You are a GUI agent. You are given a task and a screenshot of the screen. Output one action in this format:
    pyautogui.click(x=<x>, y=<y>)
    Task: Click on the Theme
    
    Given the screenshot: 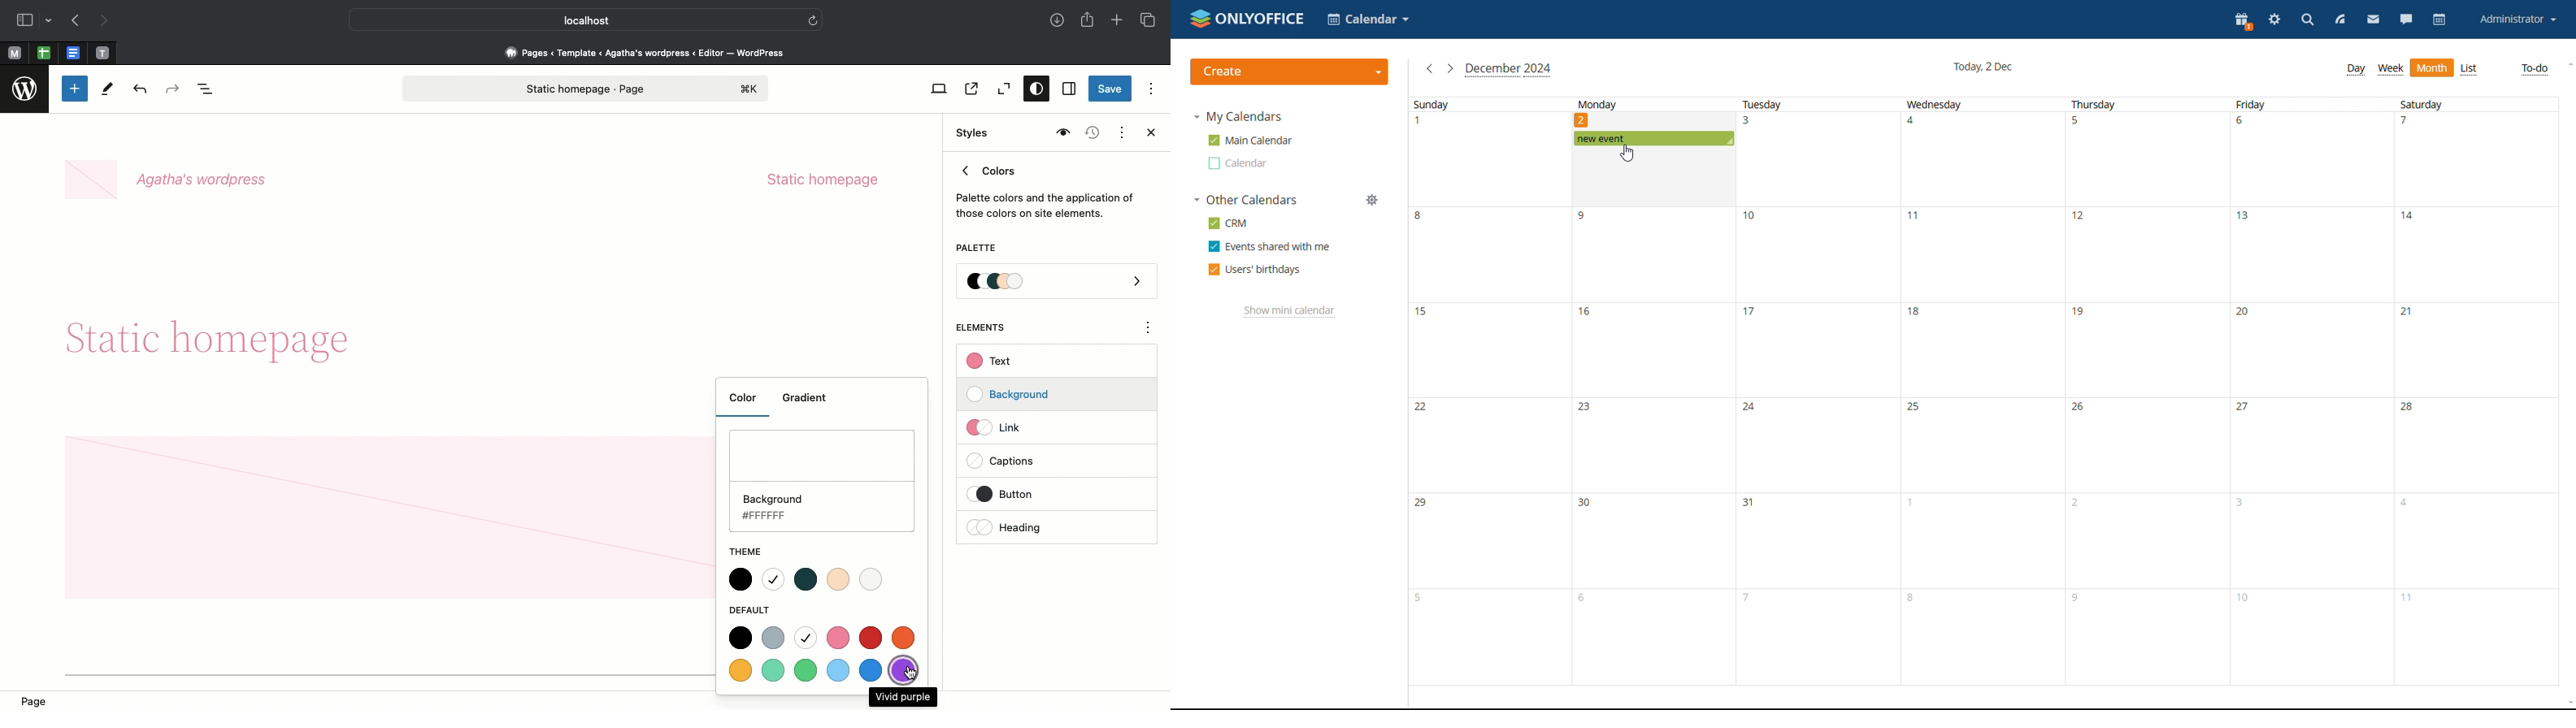 What is the action you would take?
    pyautogui.click(x=752, y=550)
    